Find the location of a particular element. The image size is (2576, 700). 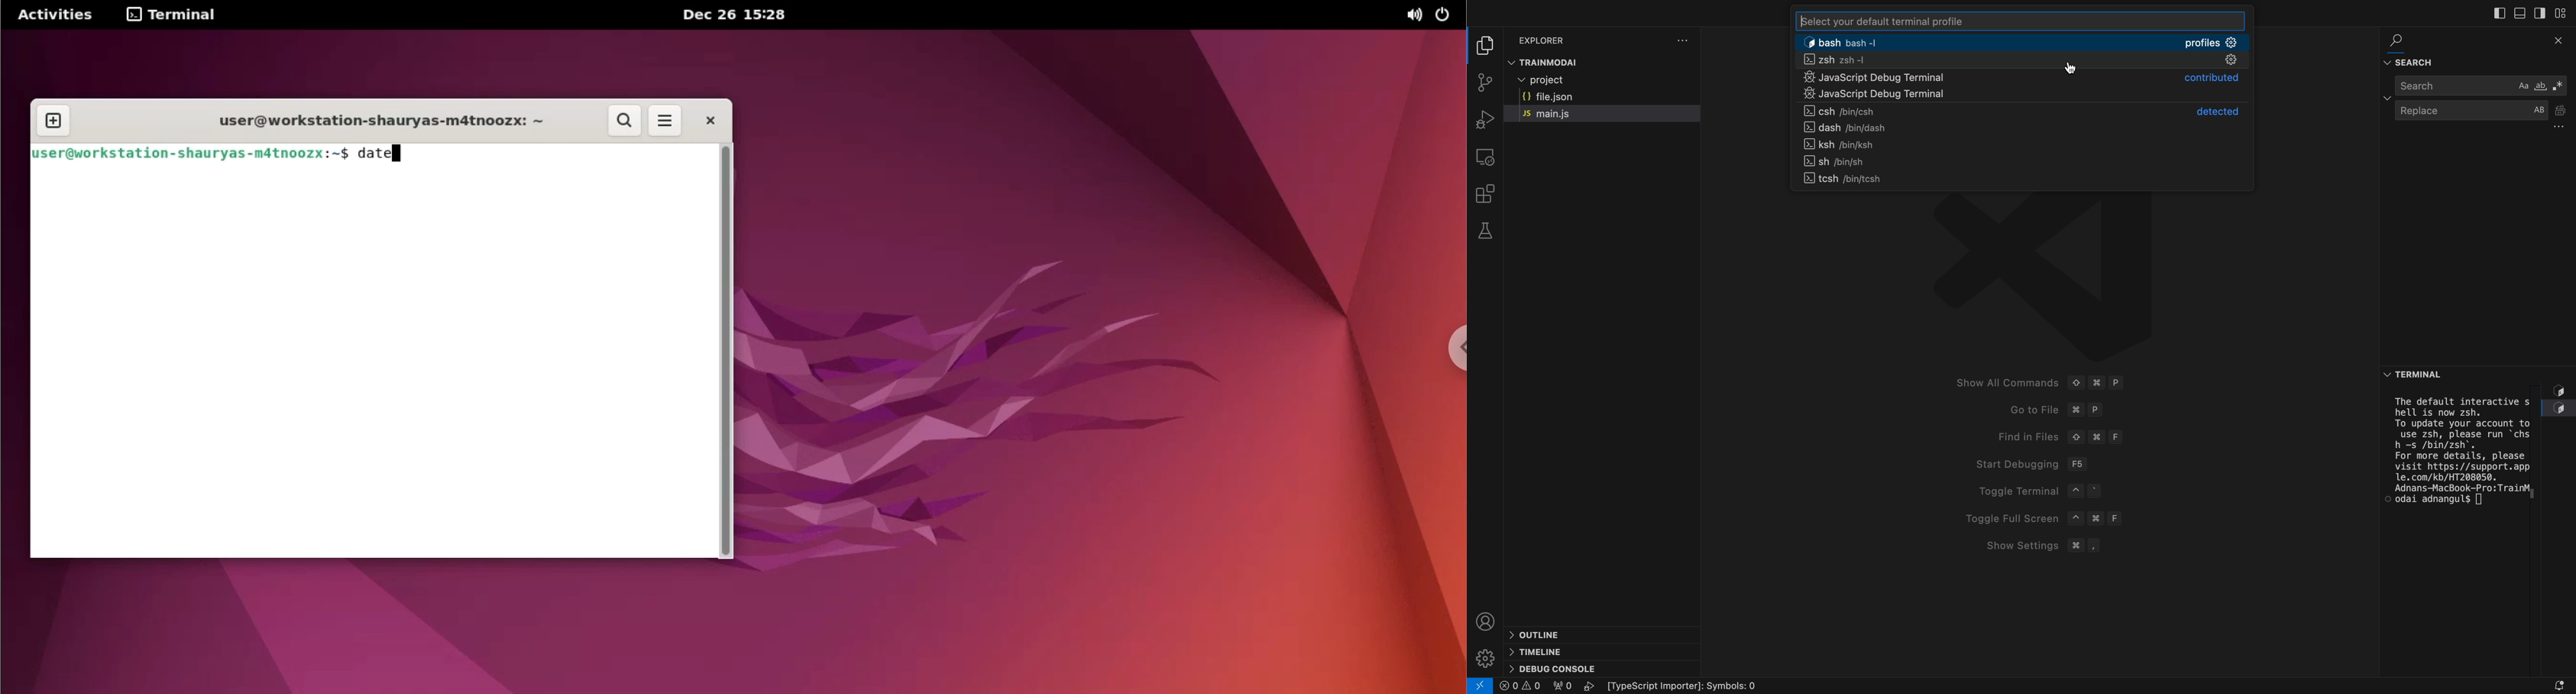

folder is located at coordinates (1485, 45).